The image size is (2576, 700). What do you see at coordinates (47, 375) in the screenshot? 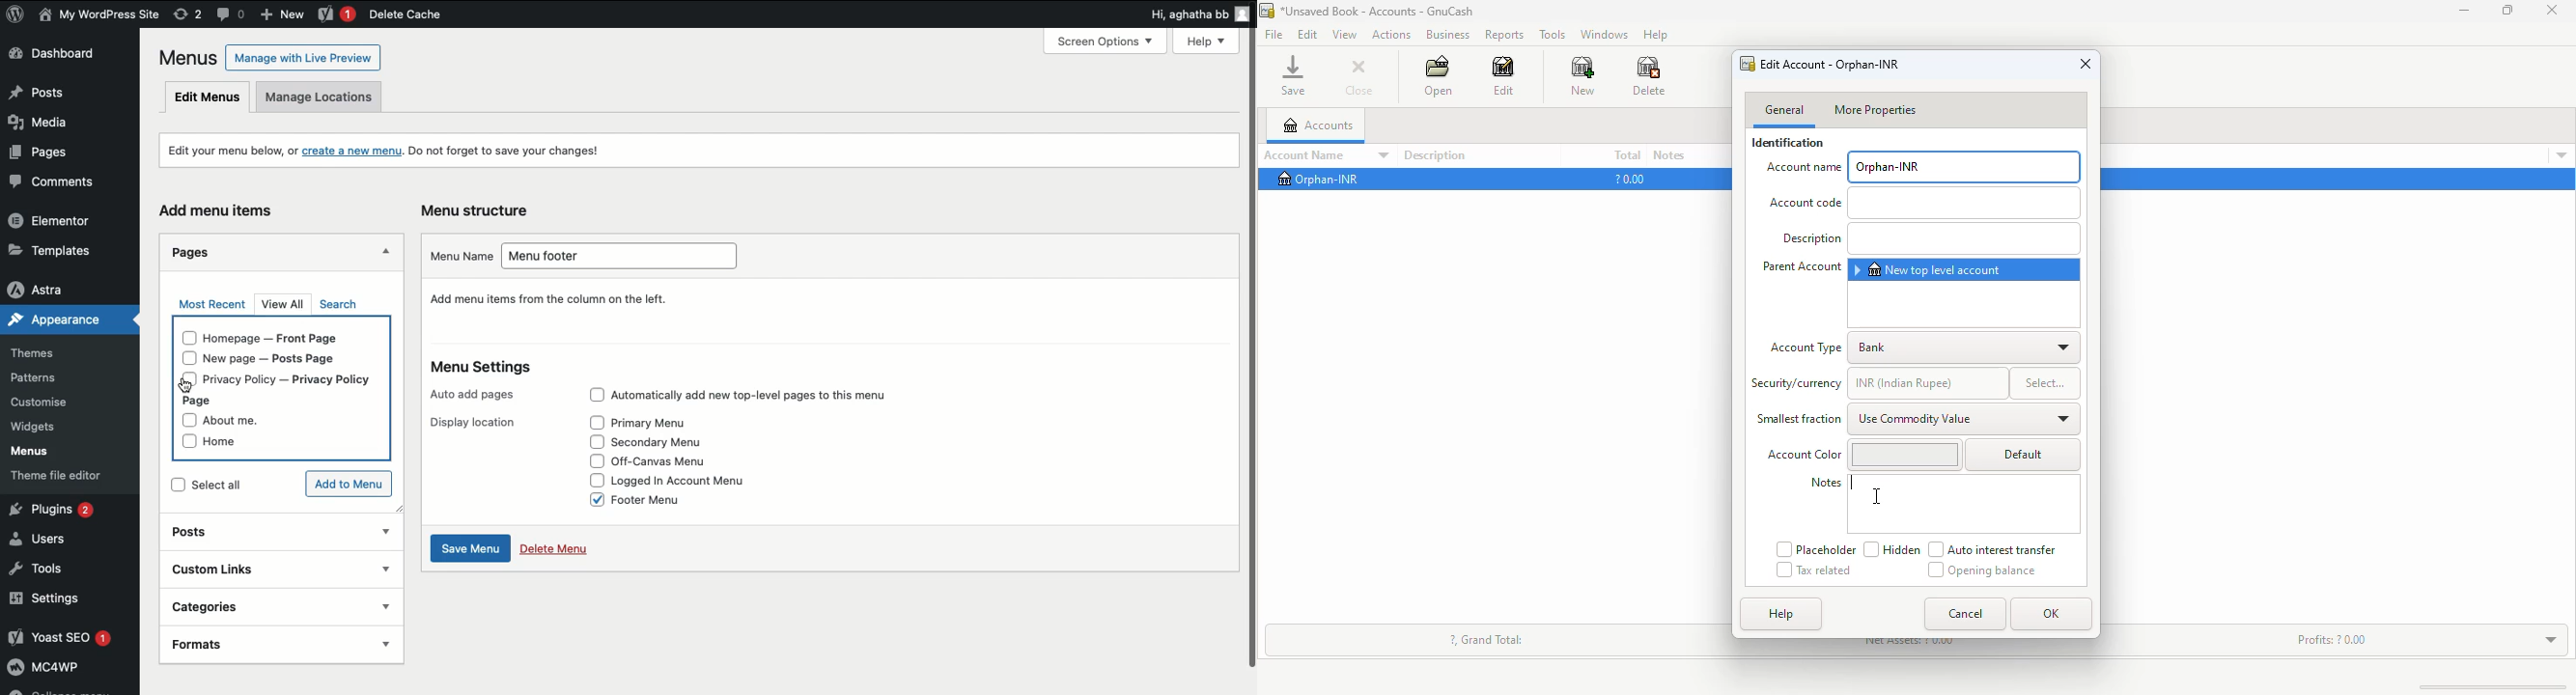
I see `Patterns` at bounding box center [47, 375].